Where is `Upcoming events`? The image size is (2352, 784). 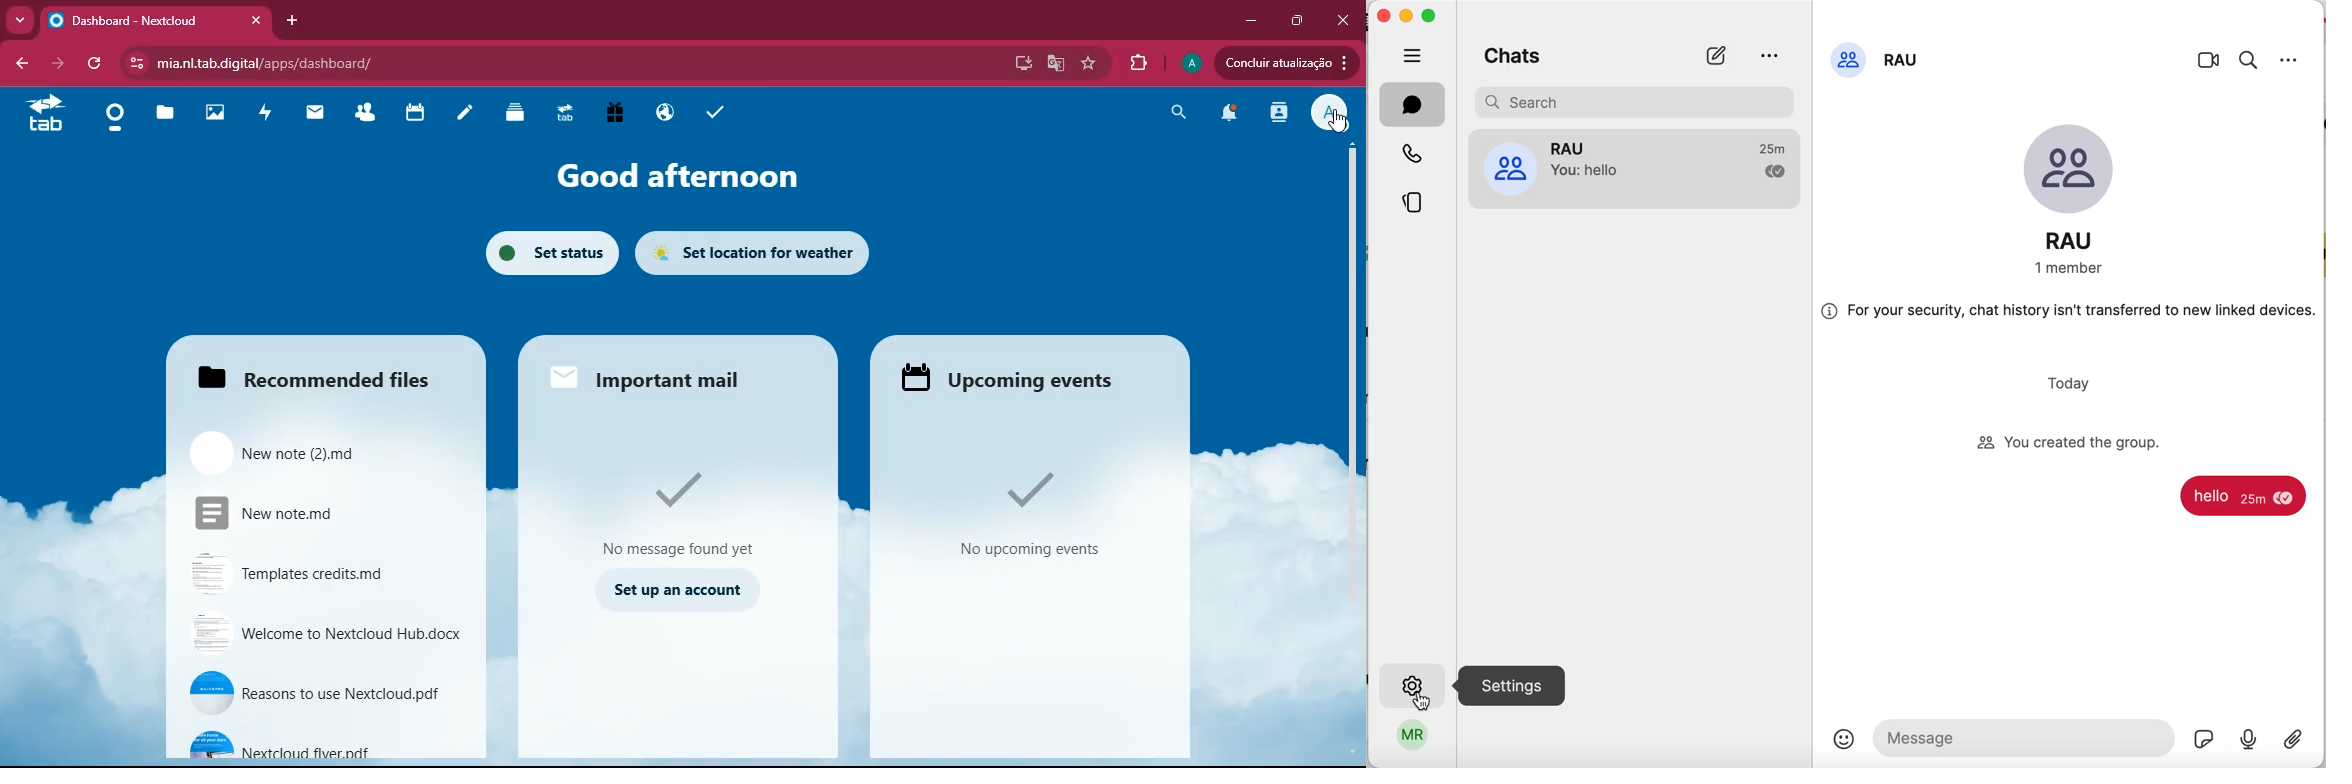
Upcoming events is located at coordinates (1009, 379).